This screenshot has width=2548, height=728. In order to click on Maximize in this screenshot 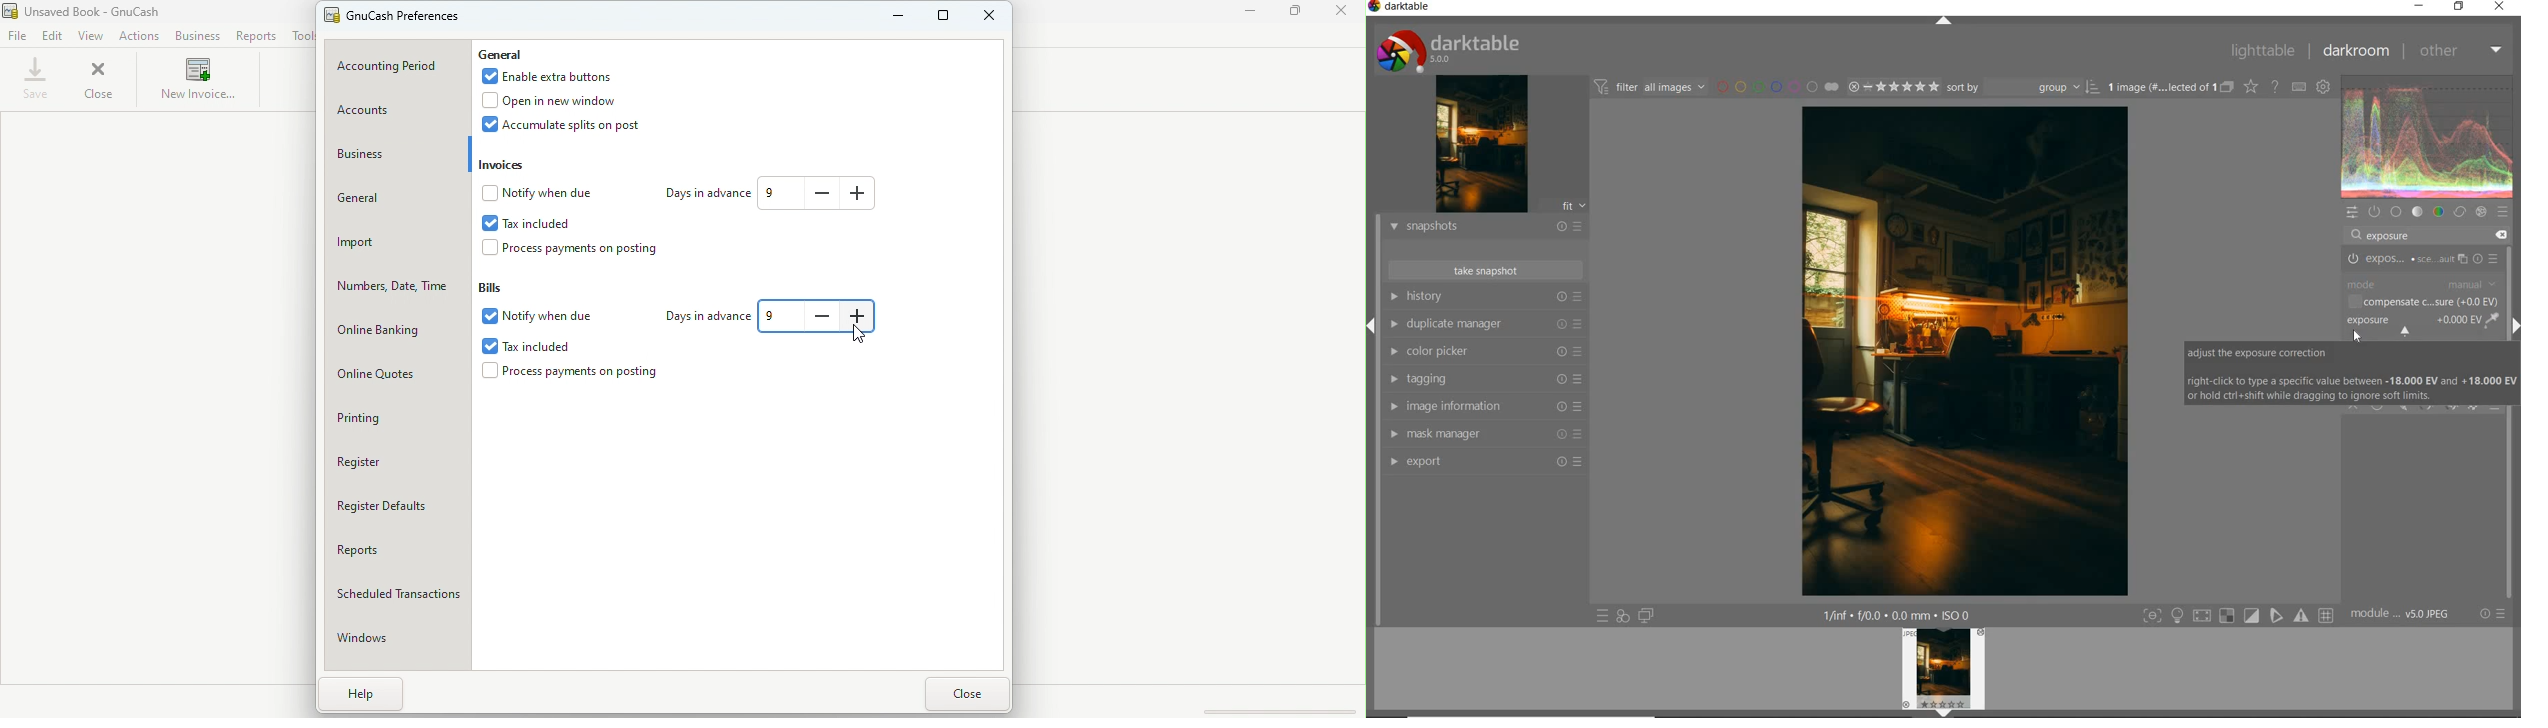, I will do `click(945, 19)`.